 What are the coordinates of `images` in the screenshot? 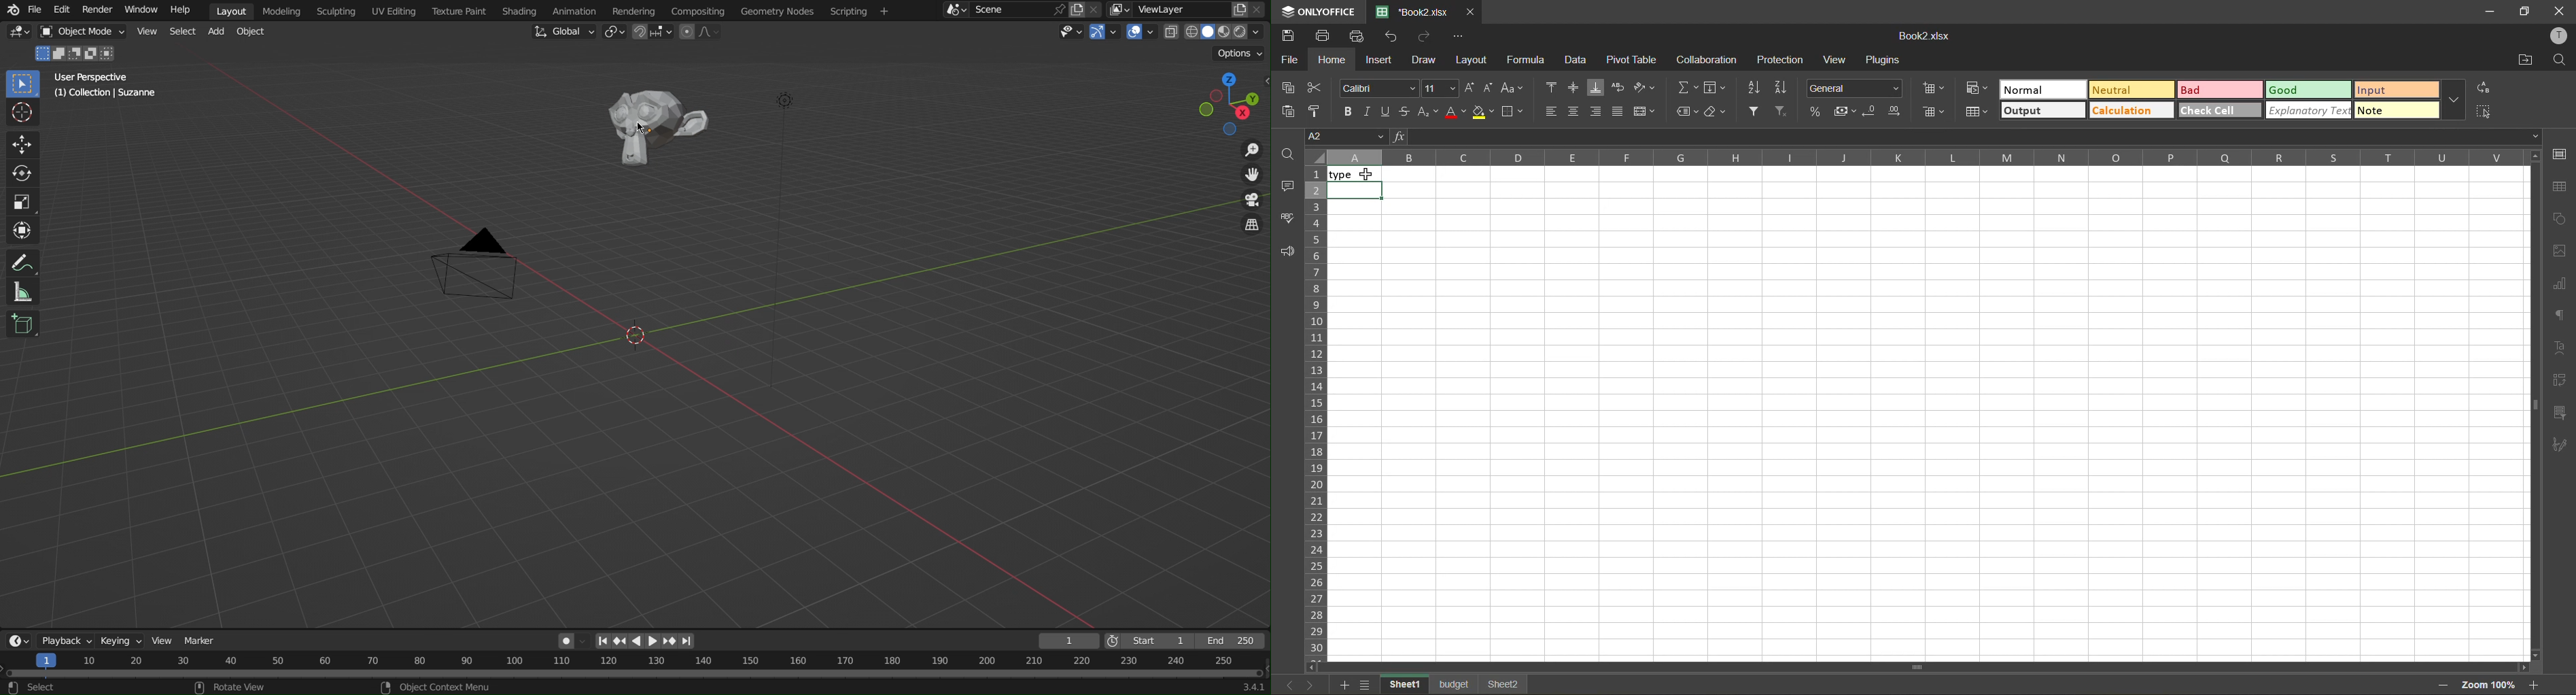 It's located at (2560, 250).